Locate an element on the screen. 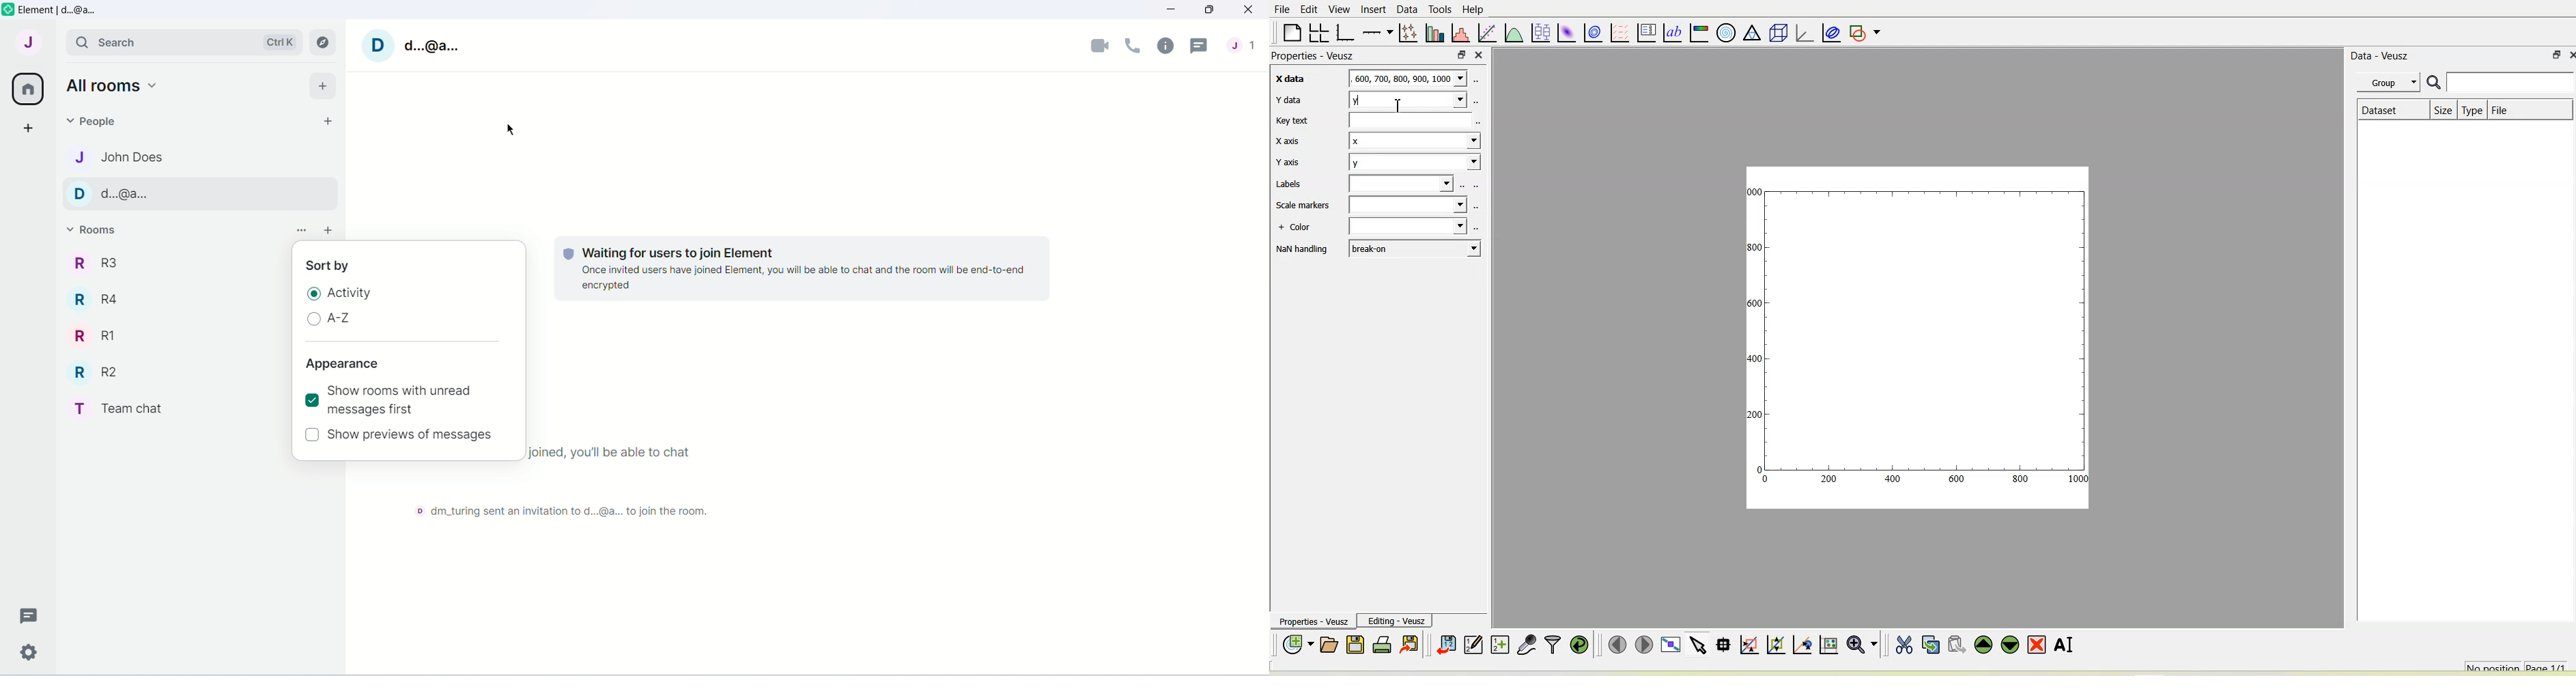 This screenshot has height=700, width=2576. Filter data is located at coordinates (1553, 645).